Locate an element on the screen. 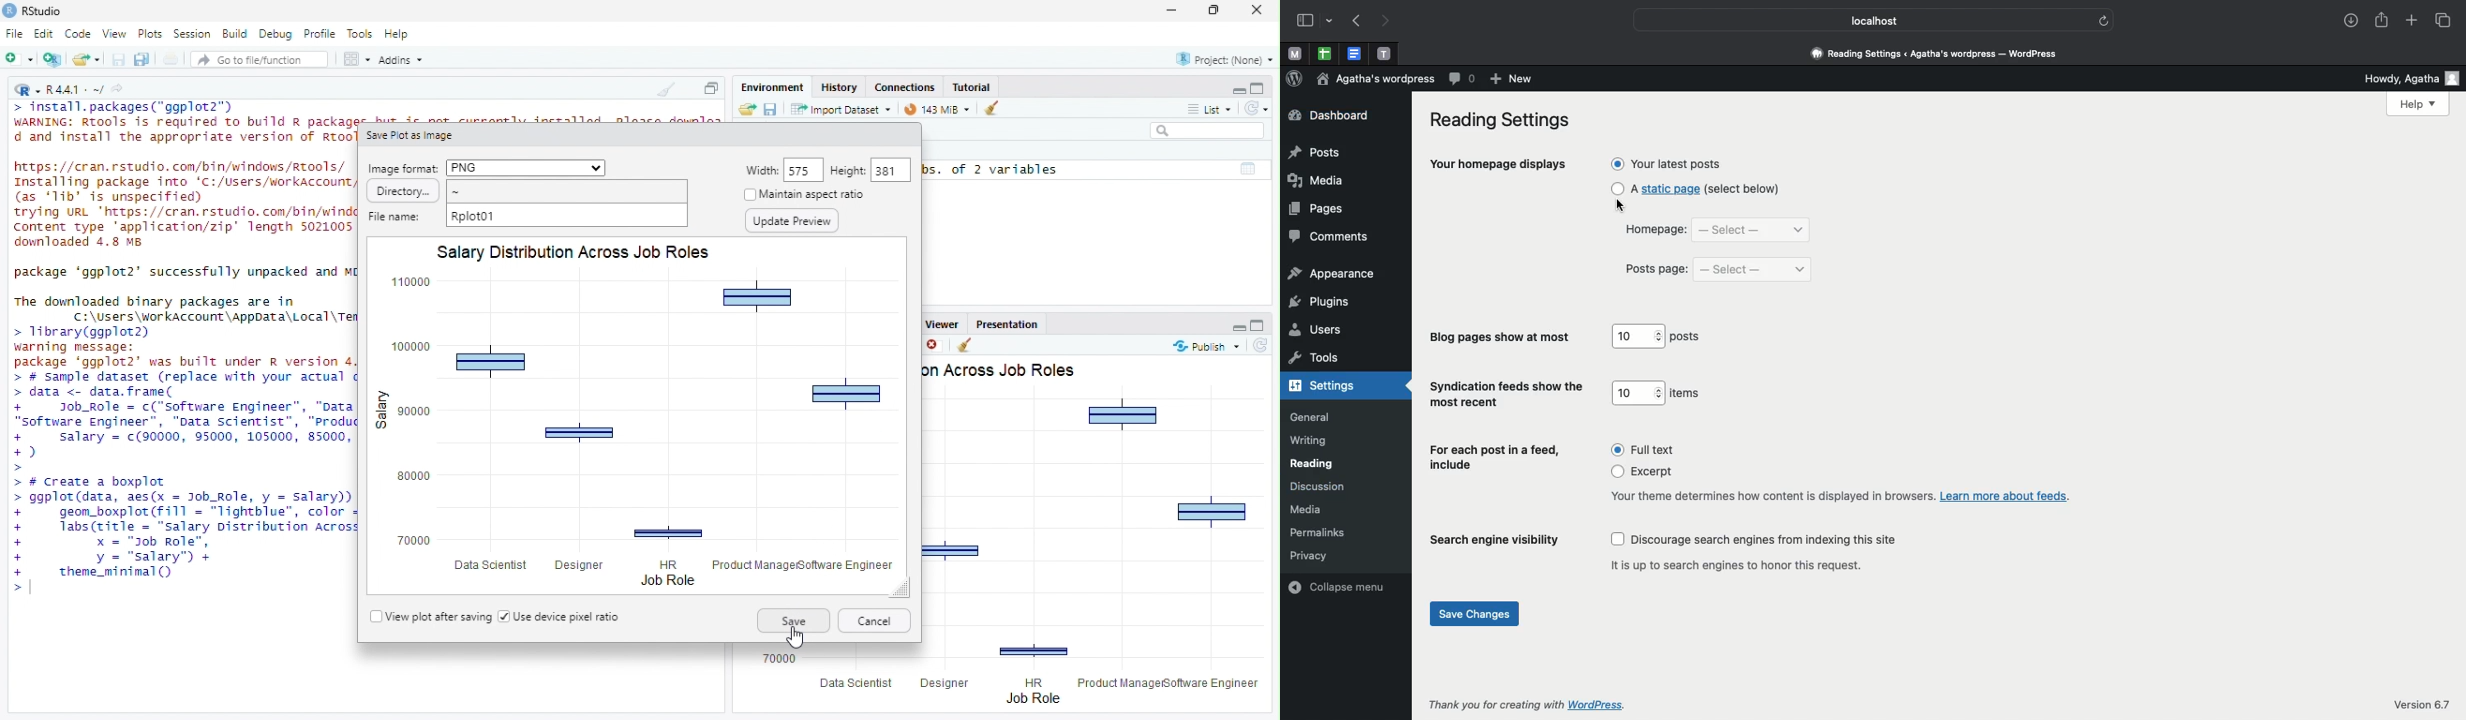 This screenshot has height=728, width=2492. RStudio is located at coordinates (46, 11).